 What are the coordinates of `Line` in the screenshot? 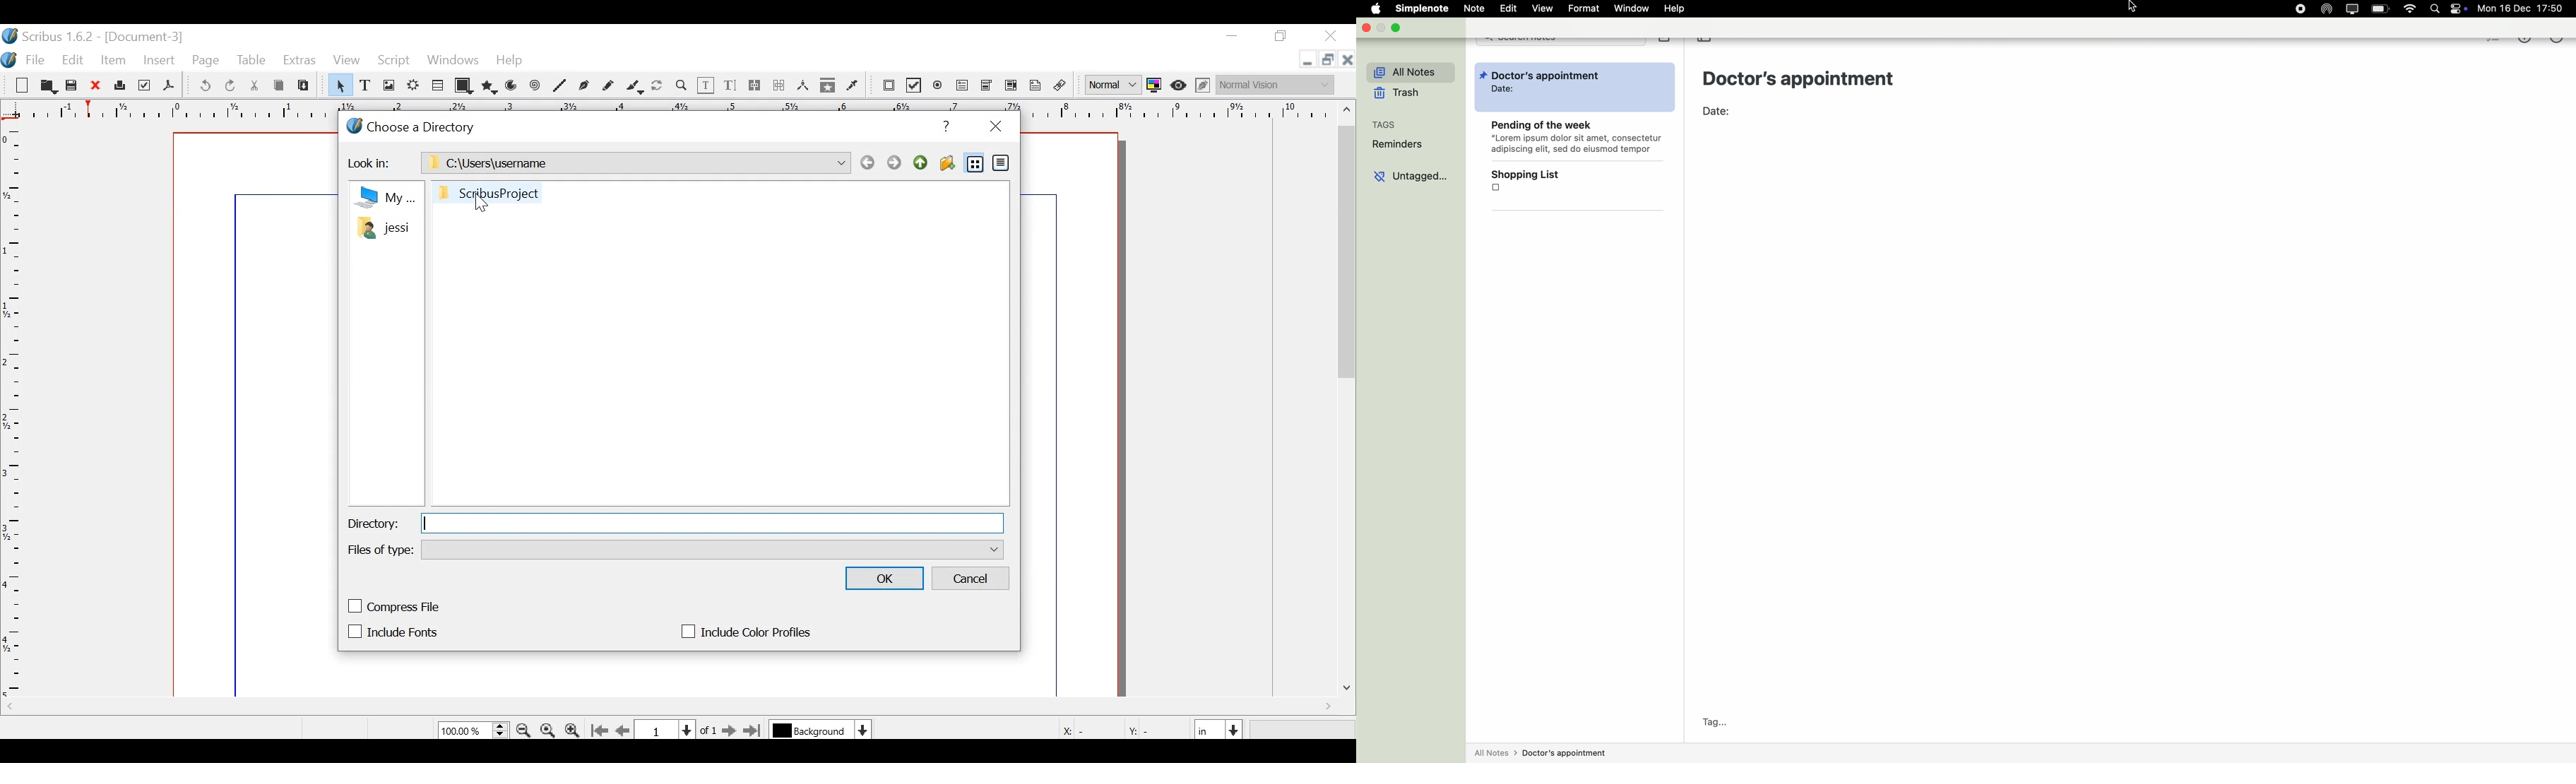 It's located at (561, 87).